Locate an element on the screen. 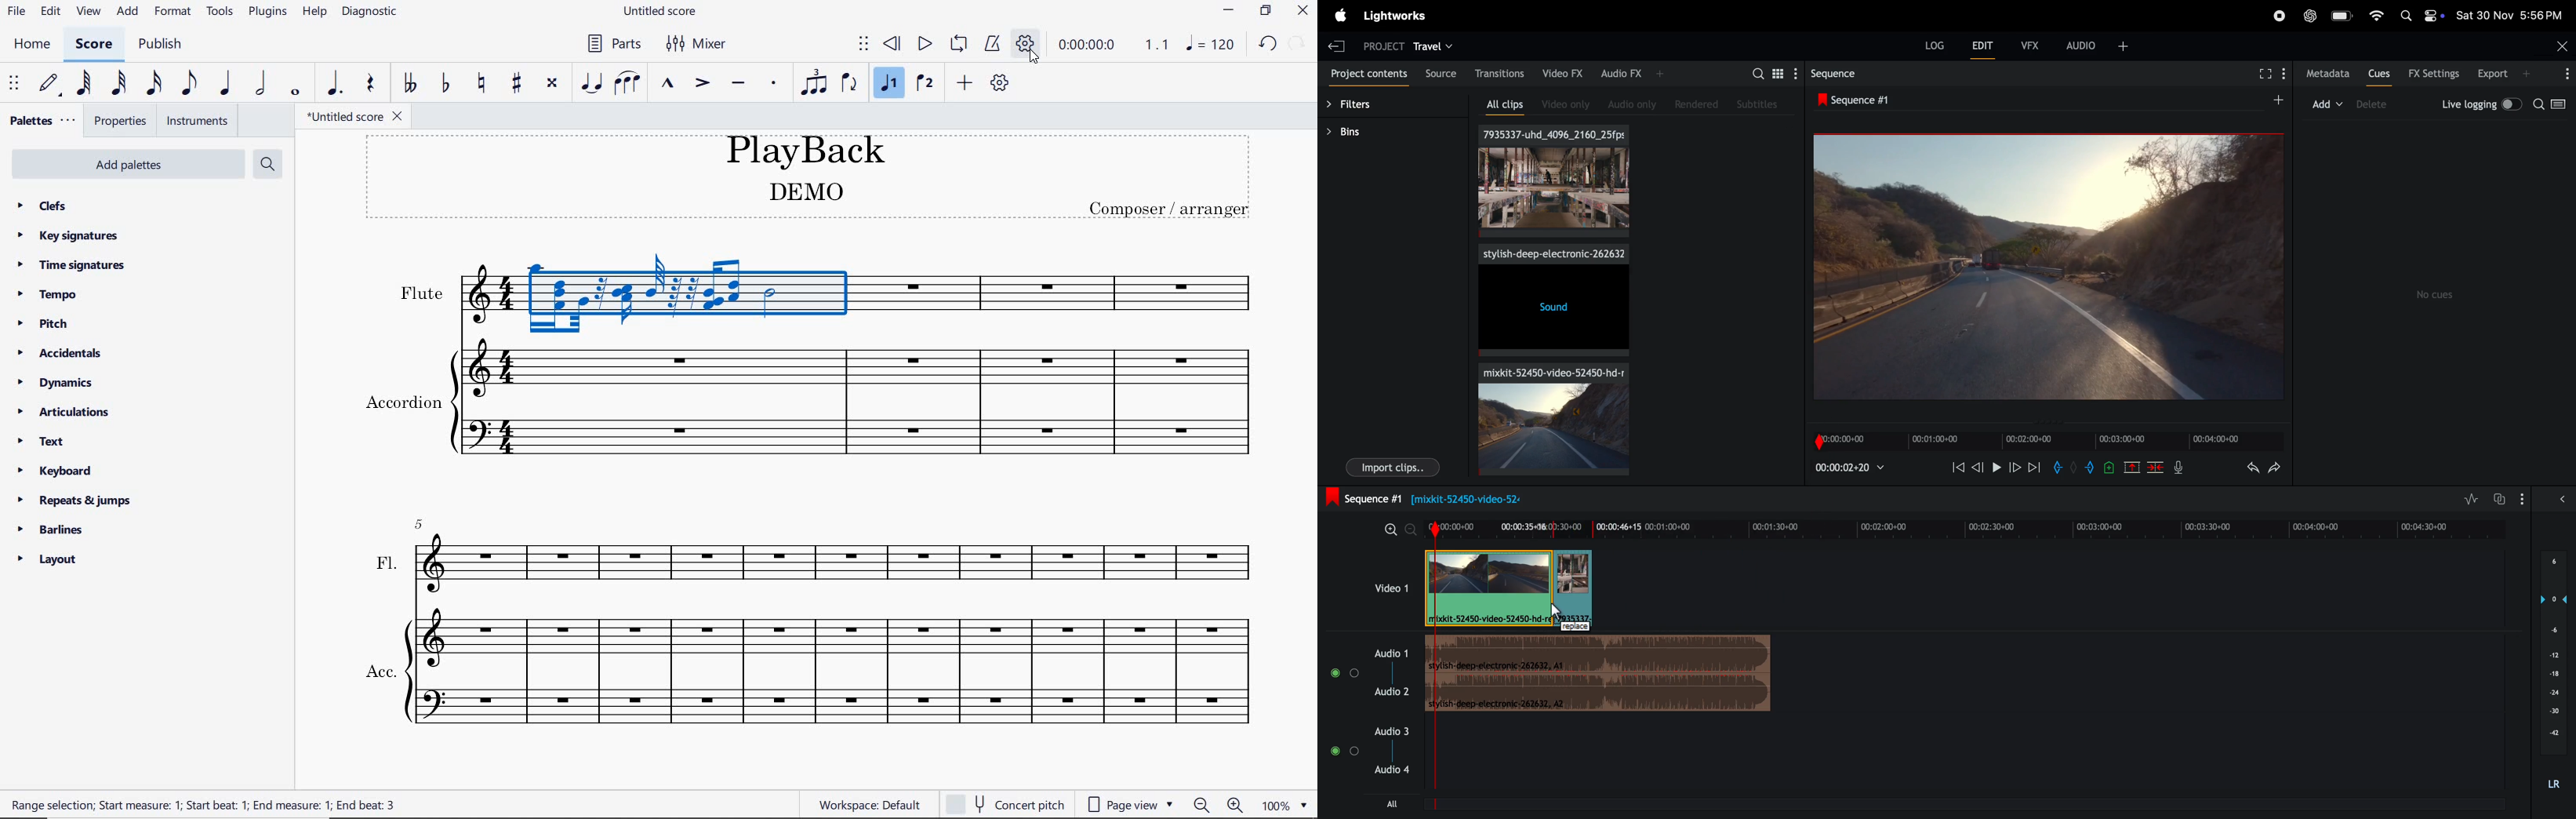 The height and width of the screenshot is (840, 2576). title is located at coordinates (811, 177).